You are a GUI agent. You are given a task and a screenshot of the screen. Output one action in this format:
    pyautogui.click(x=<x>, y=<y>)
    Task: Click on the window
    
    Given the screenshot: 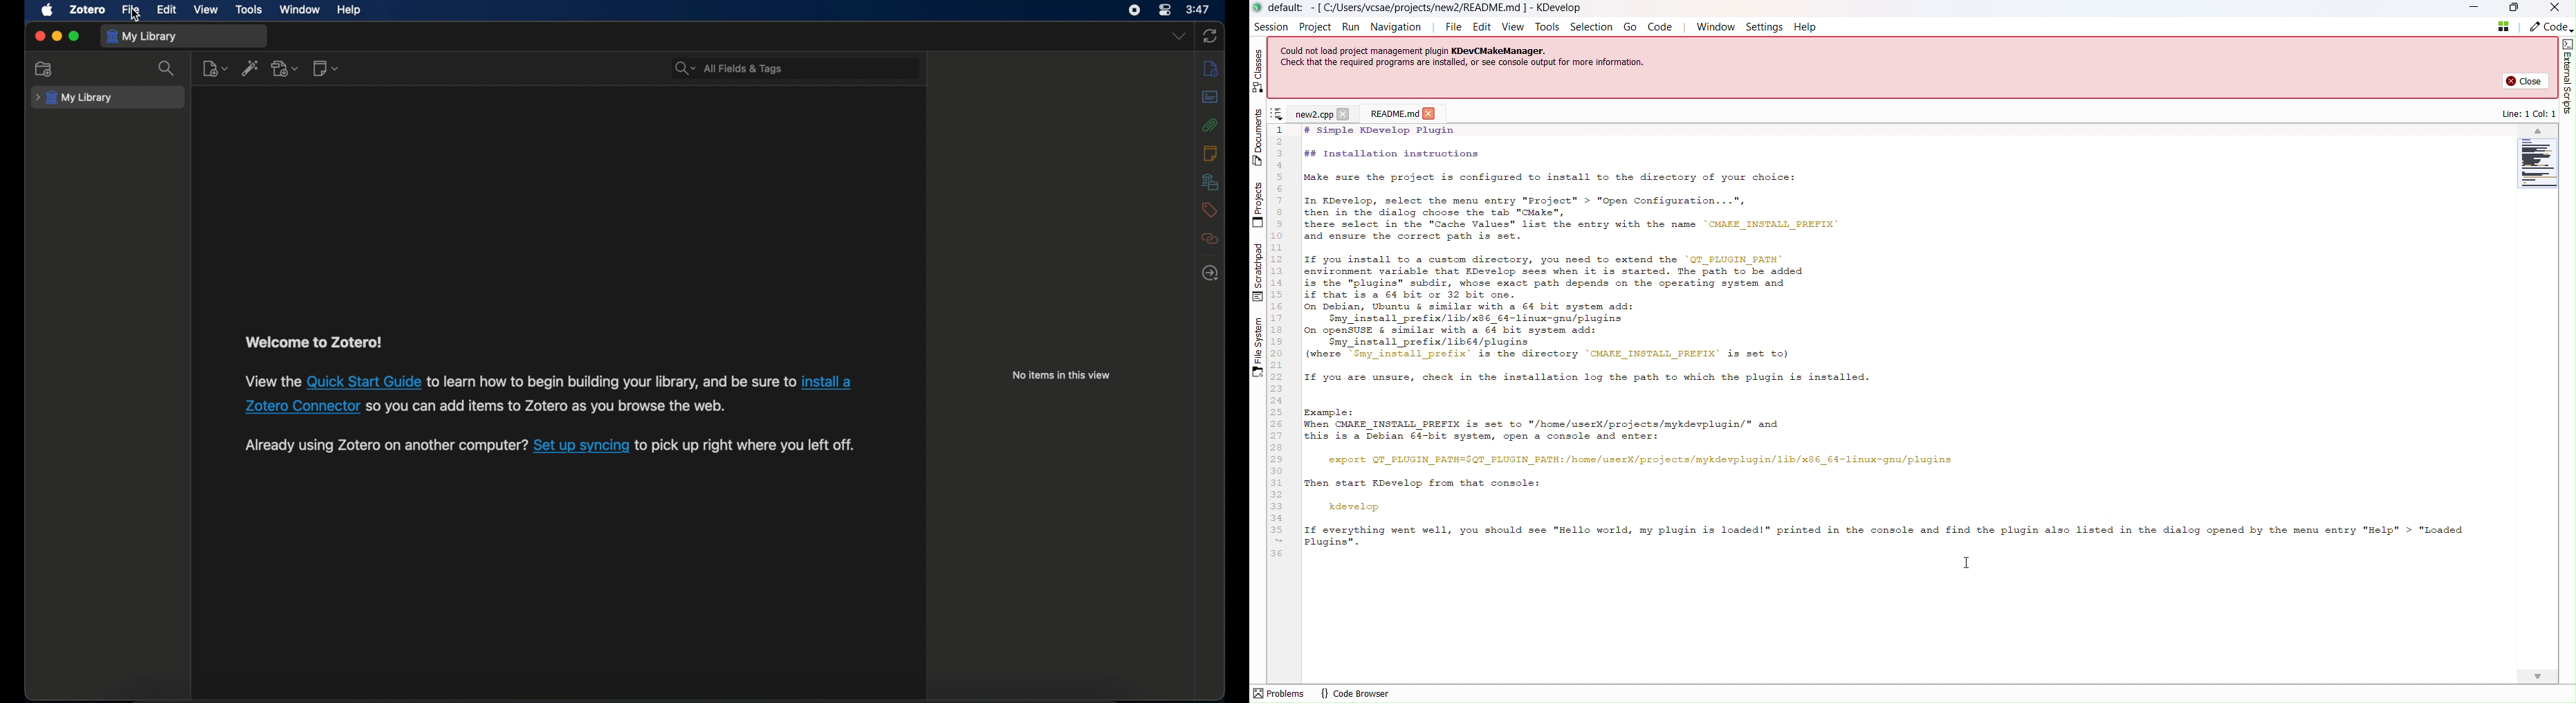 What is the action you would take?
    pyautogui.click(x=301, y=10)
    